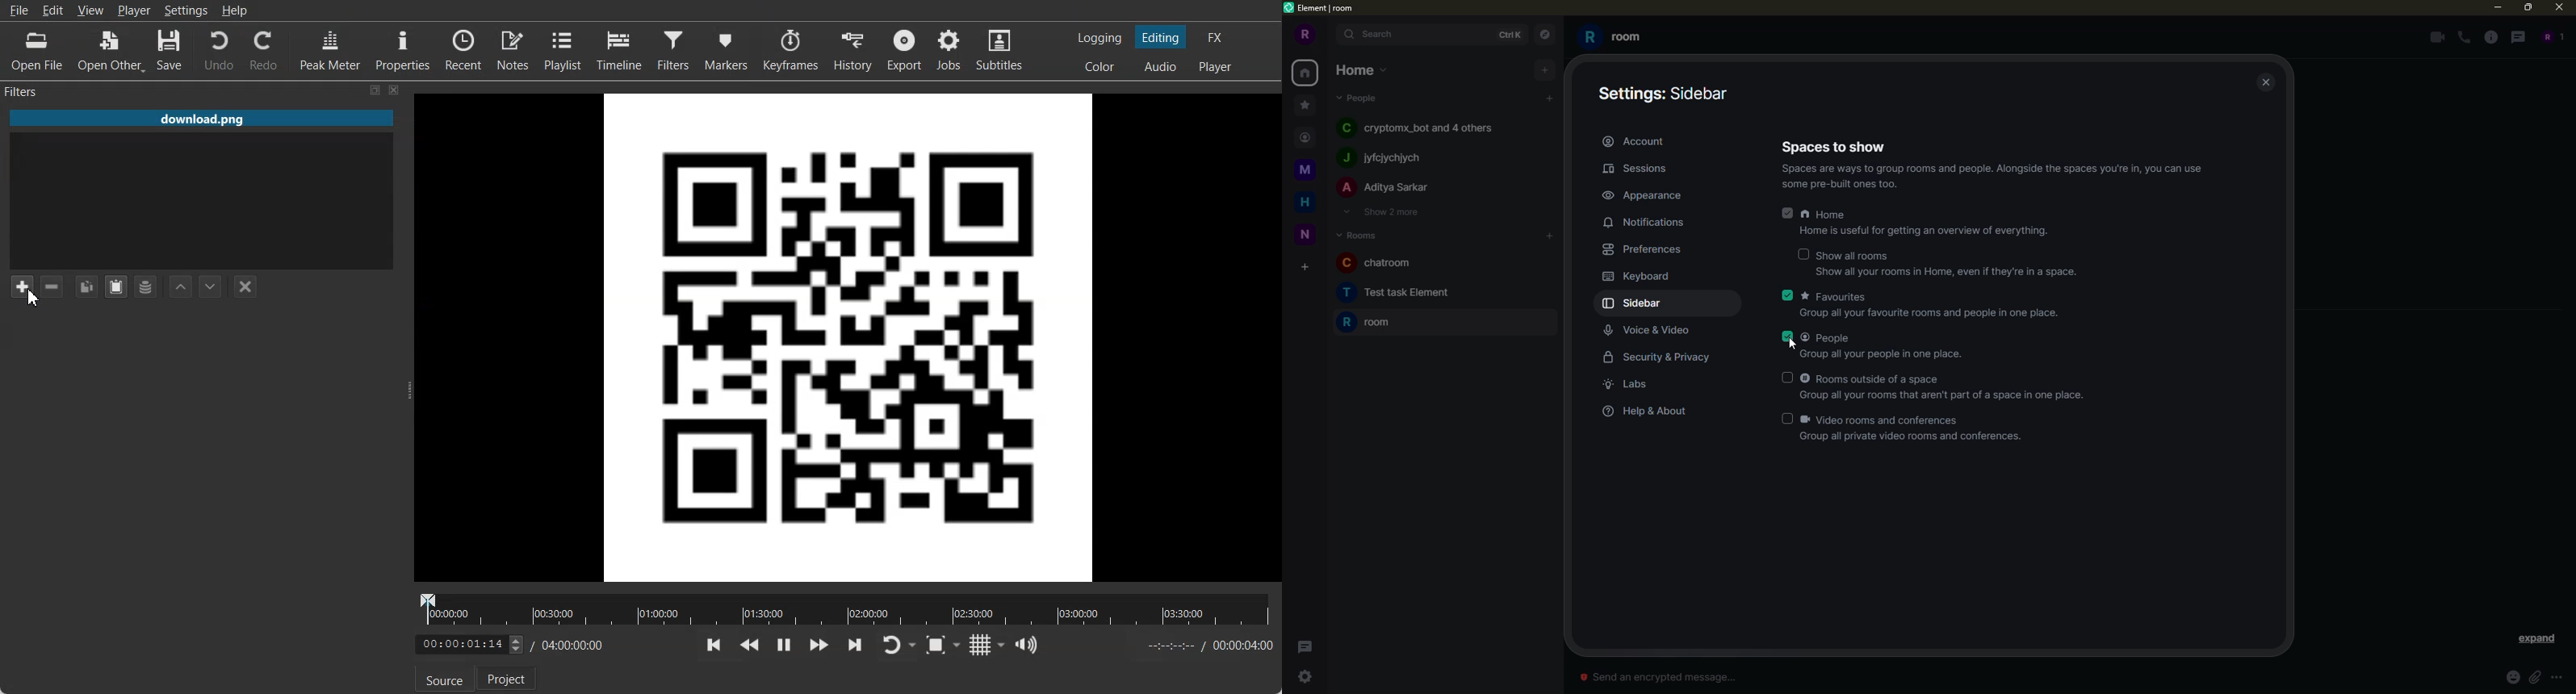  I want to click on Redo, so click(265, 50).